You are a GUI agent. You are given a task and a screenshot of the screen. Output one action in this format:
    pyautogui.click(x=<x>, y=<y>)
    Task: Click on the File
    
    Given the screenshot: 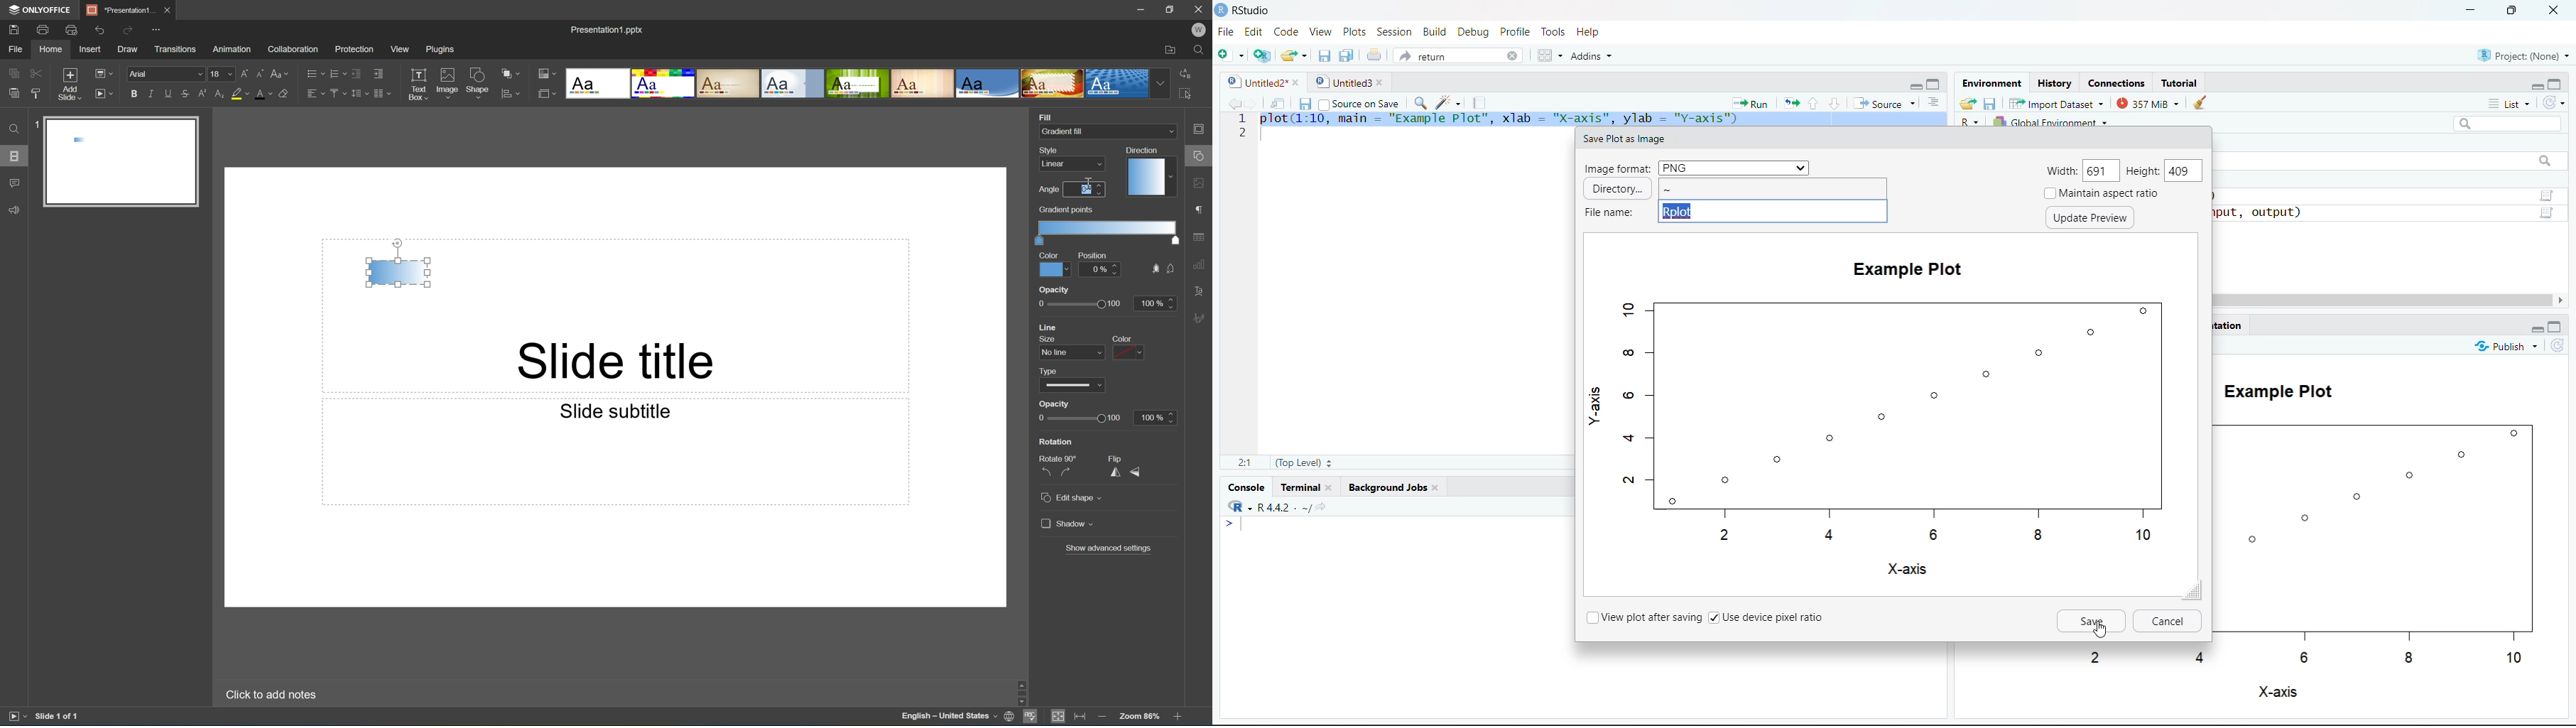 What is the action you would take?
    pyautogui.click(x=15, y=49)
    